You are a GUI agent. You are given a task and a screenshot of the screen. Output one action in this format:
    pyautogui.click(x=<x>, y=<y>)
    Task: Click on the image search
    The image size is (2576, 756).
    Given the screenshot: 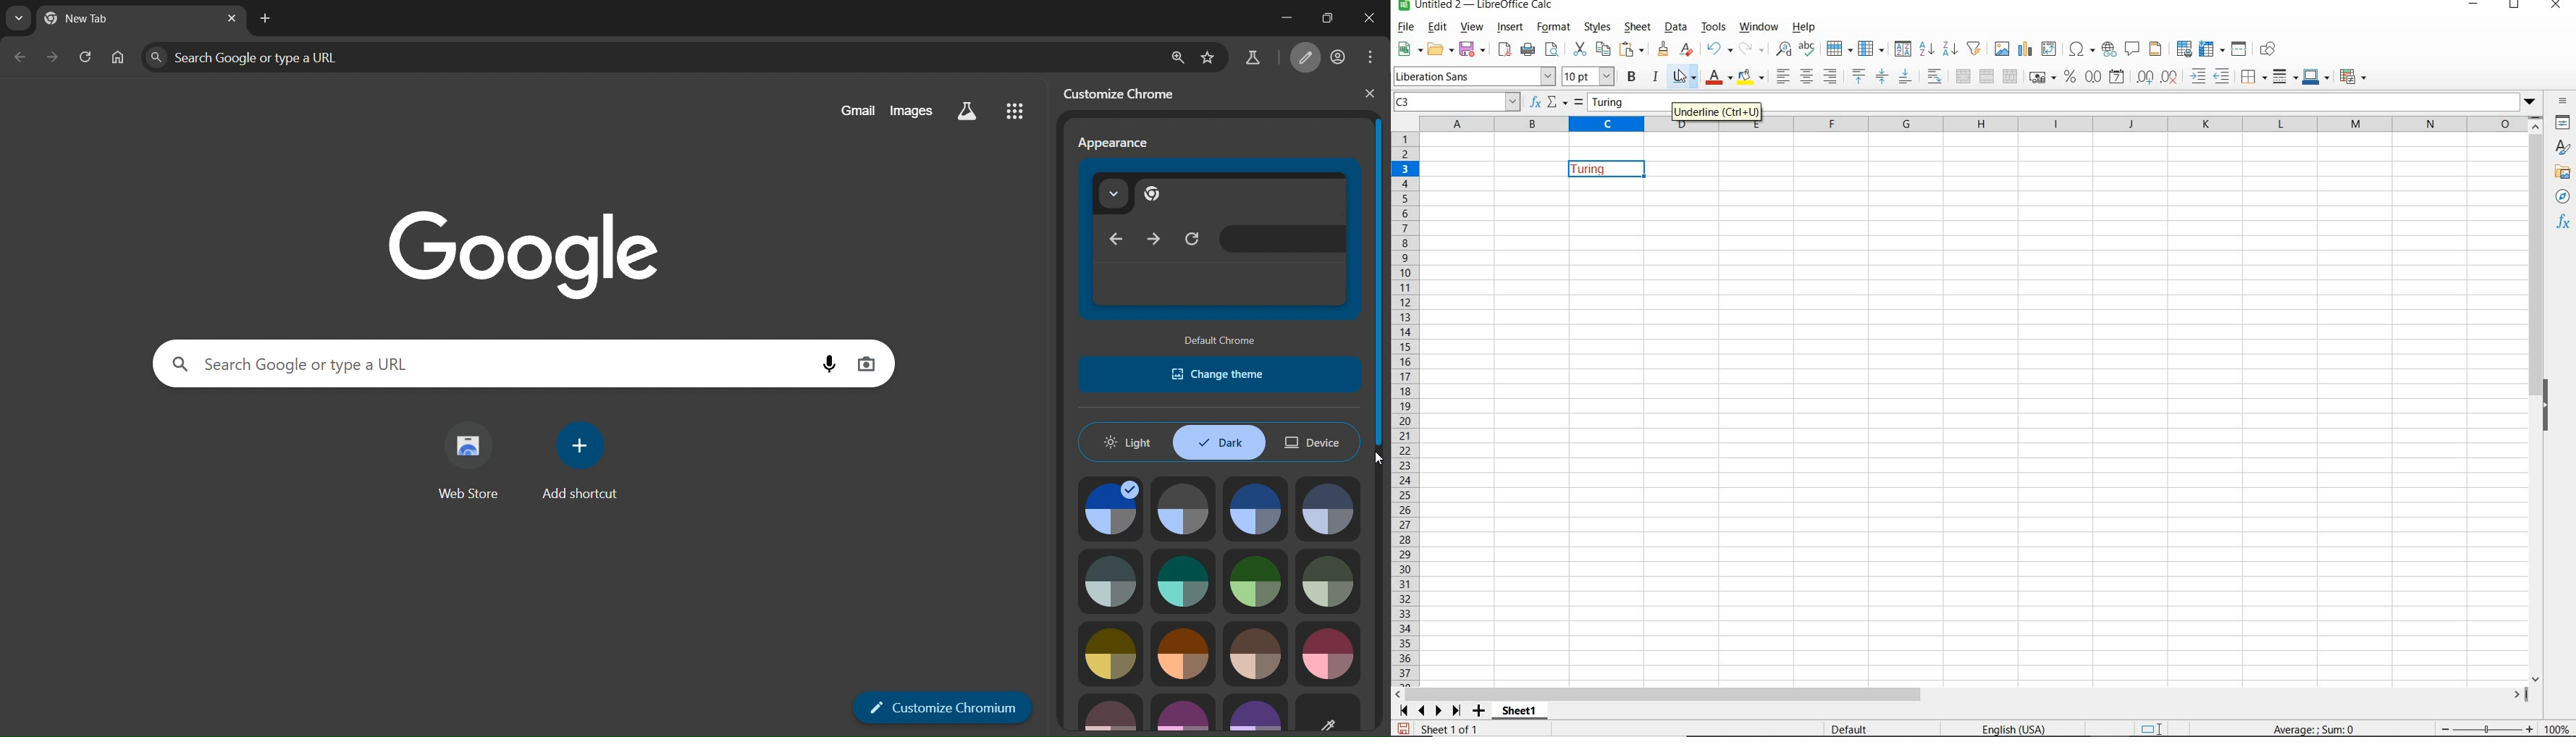 What is the action you would take?
    pyautogui.click(x=870, y=363)
    